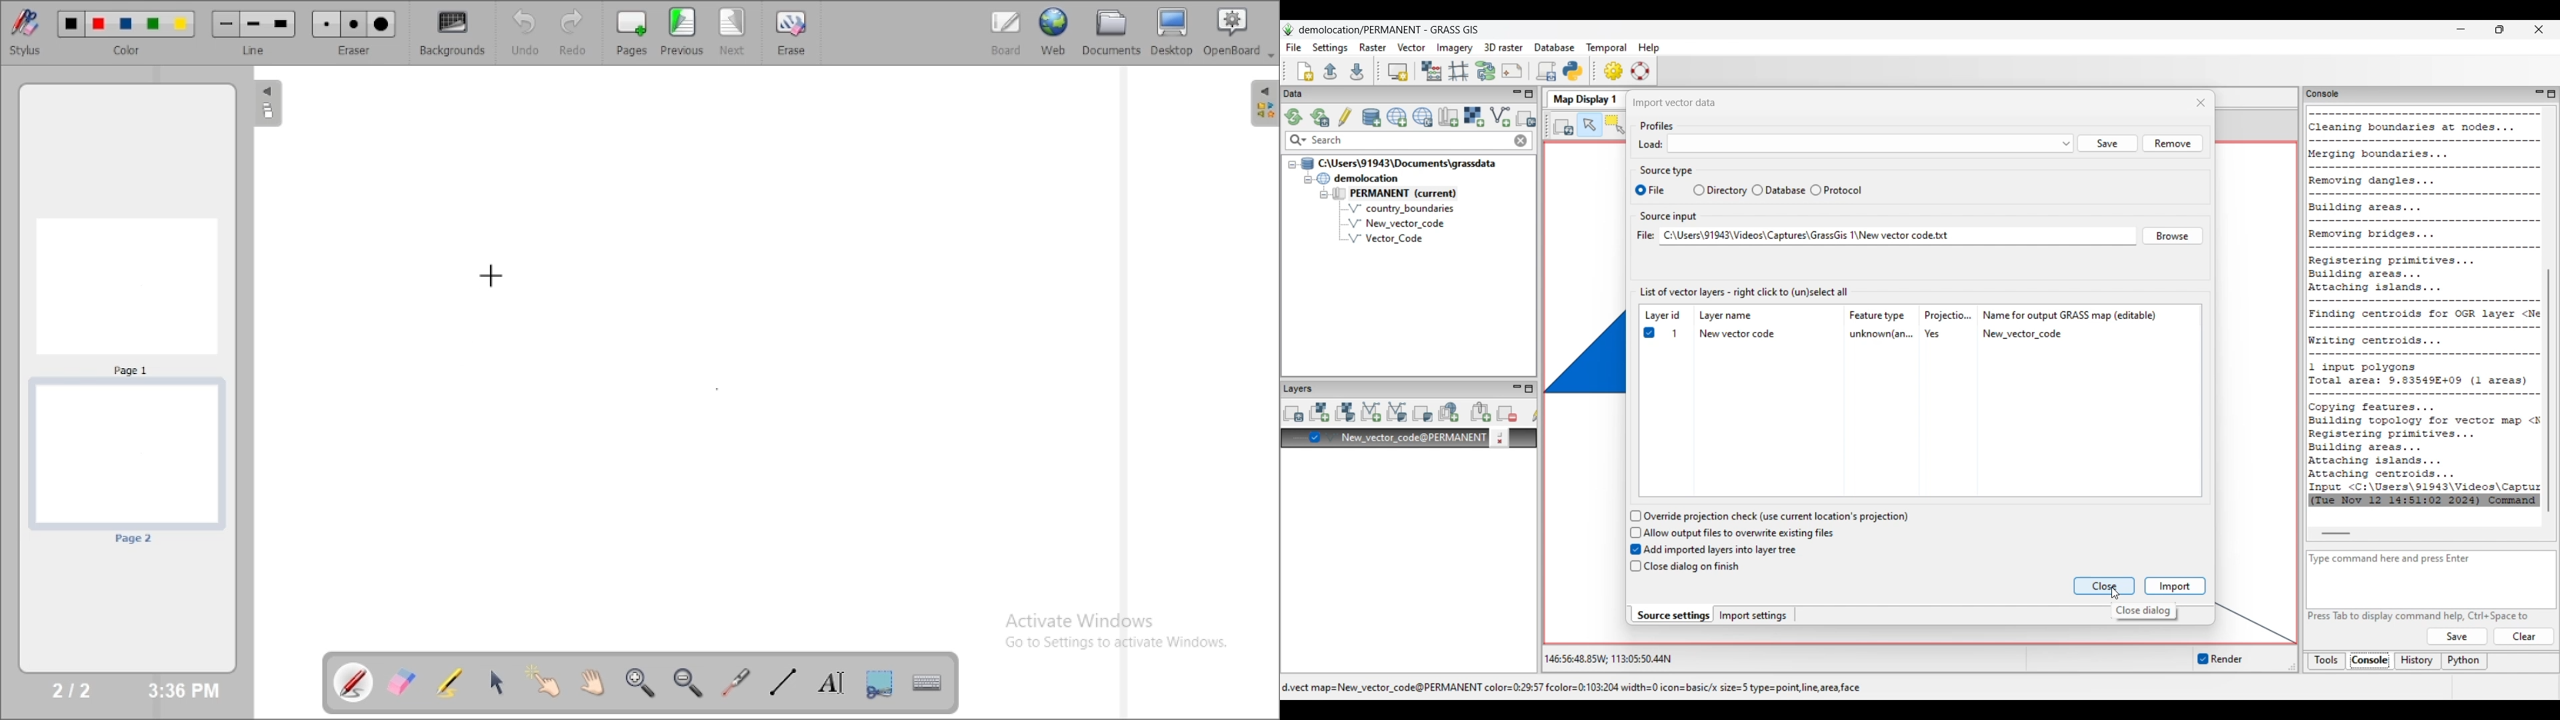  Describe the element at coordinates (591, 681) in the screenshot. I see `scroll page` at that location.